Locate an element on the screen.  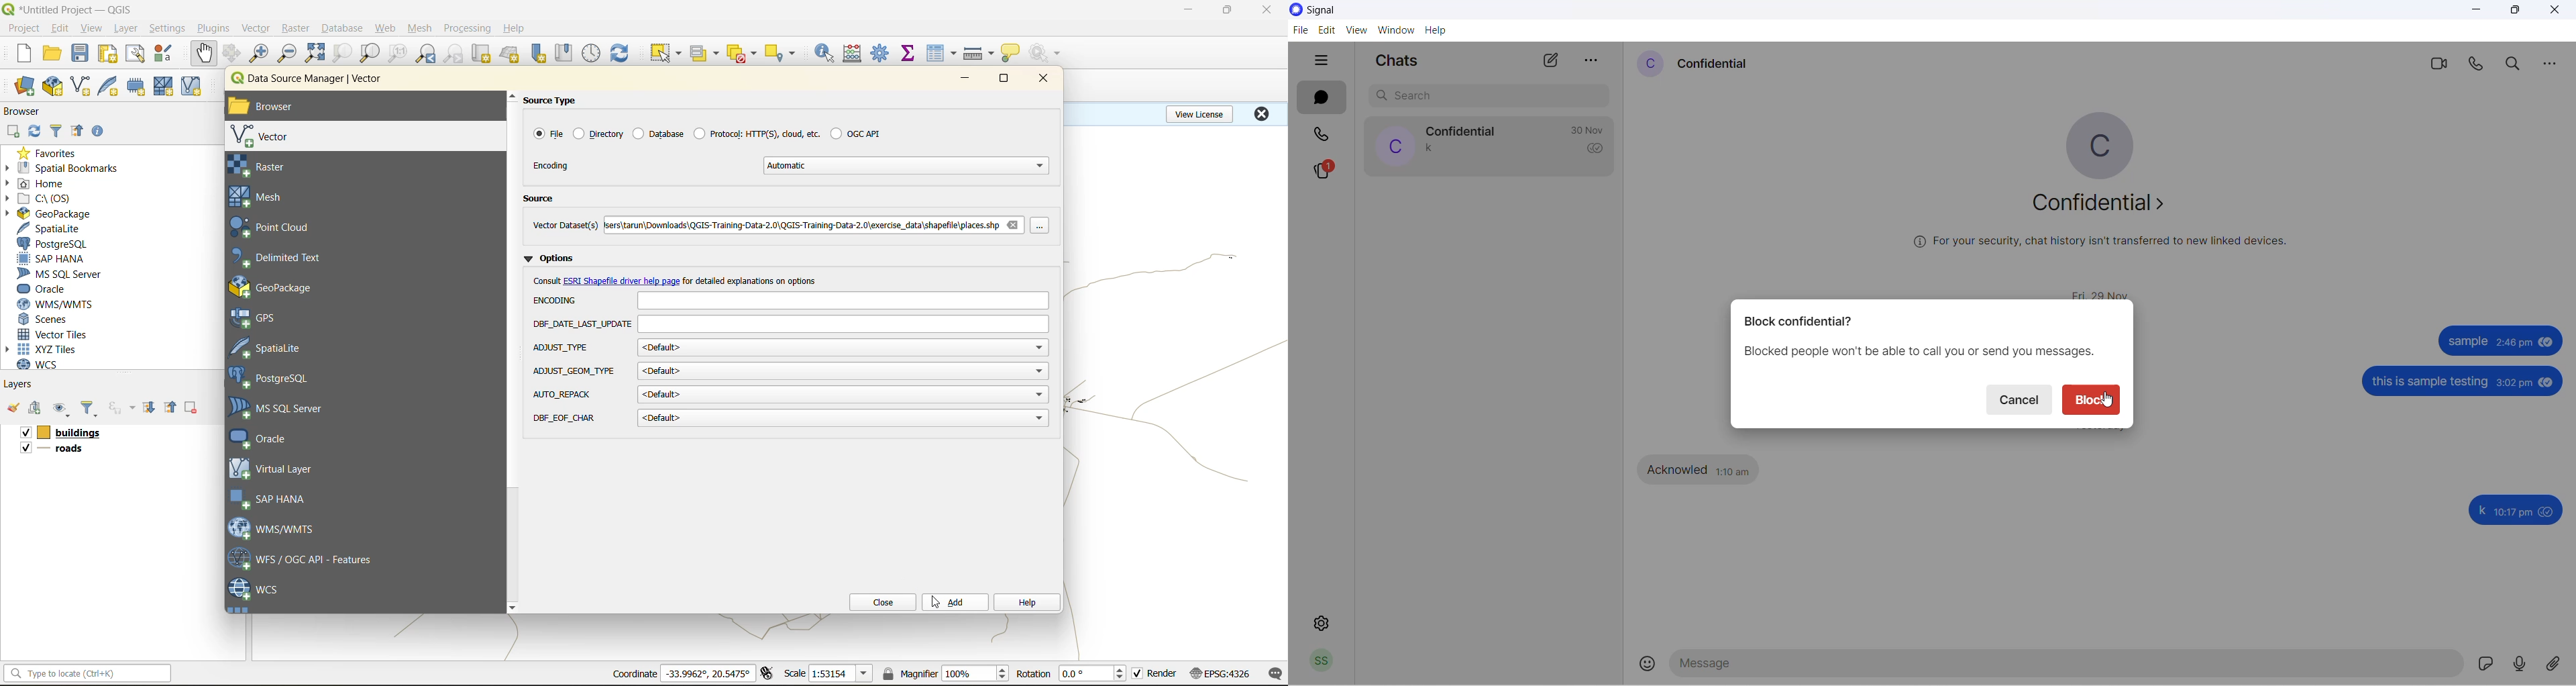
add is located at coordinates (955, 602).